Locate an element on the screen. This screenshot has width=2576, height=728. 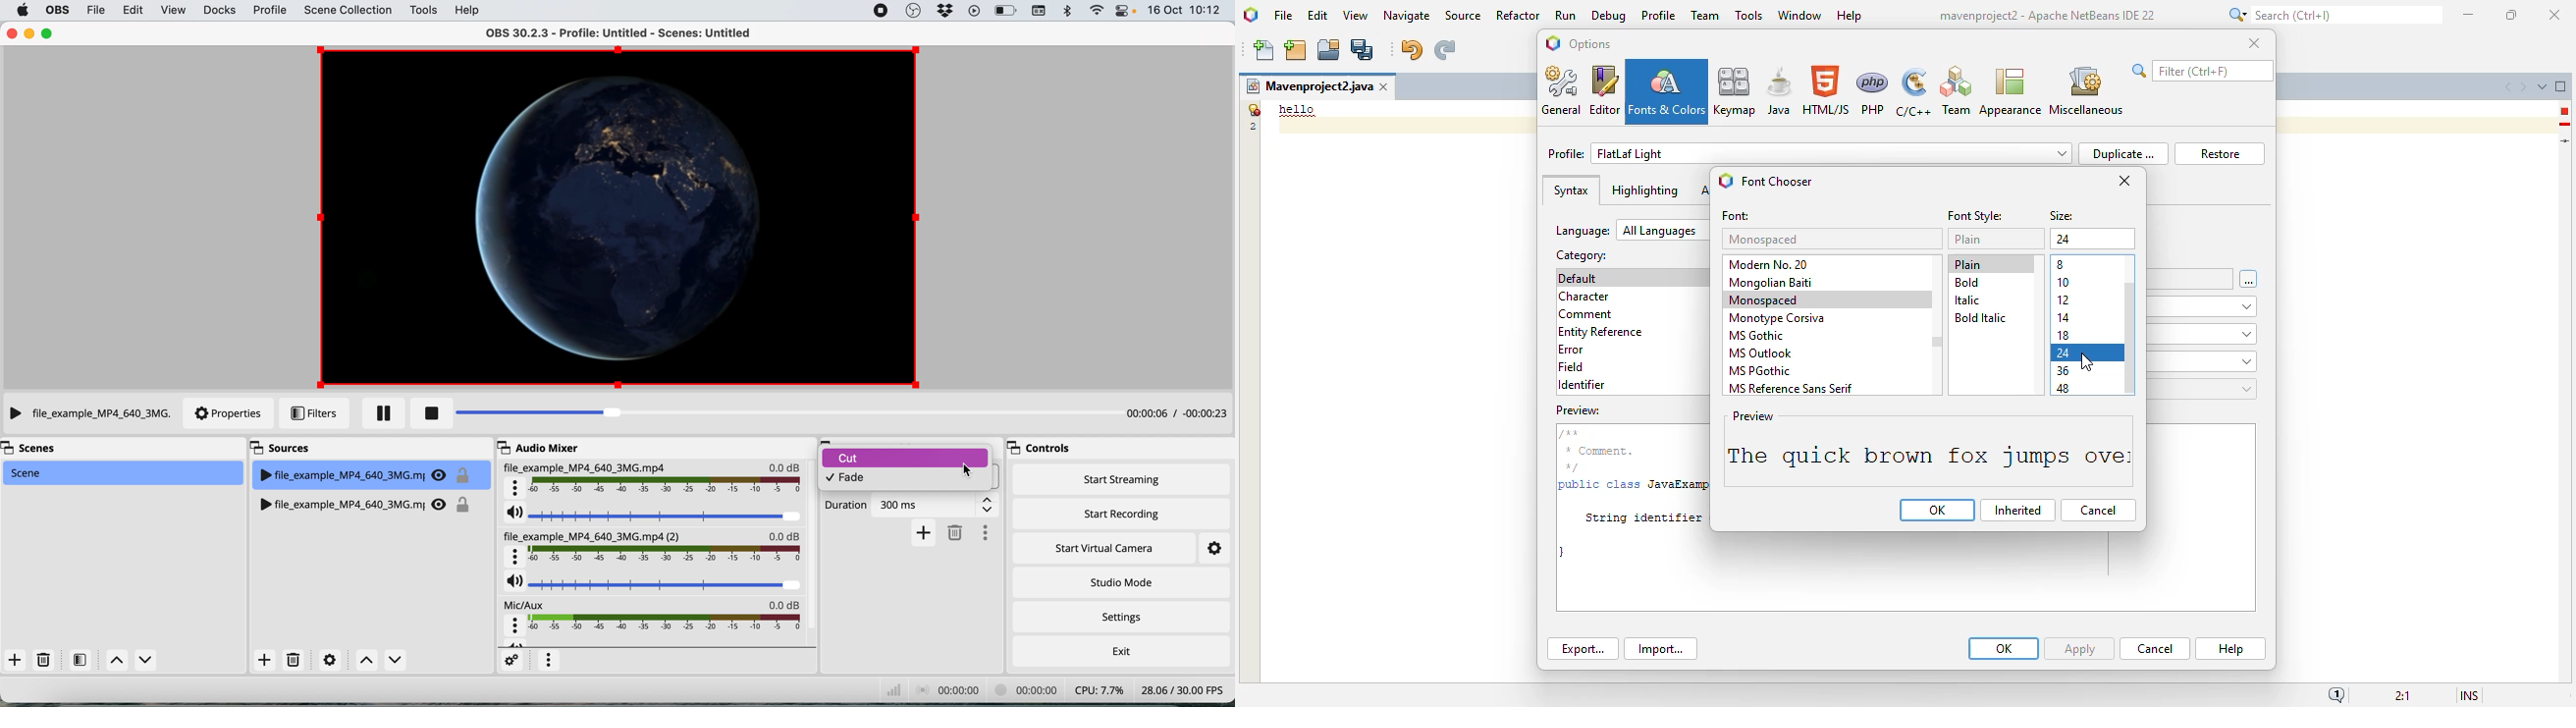
switch between scenes is located at coordinates (130, 659).